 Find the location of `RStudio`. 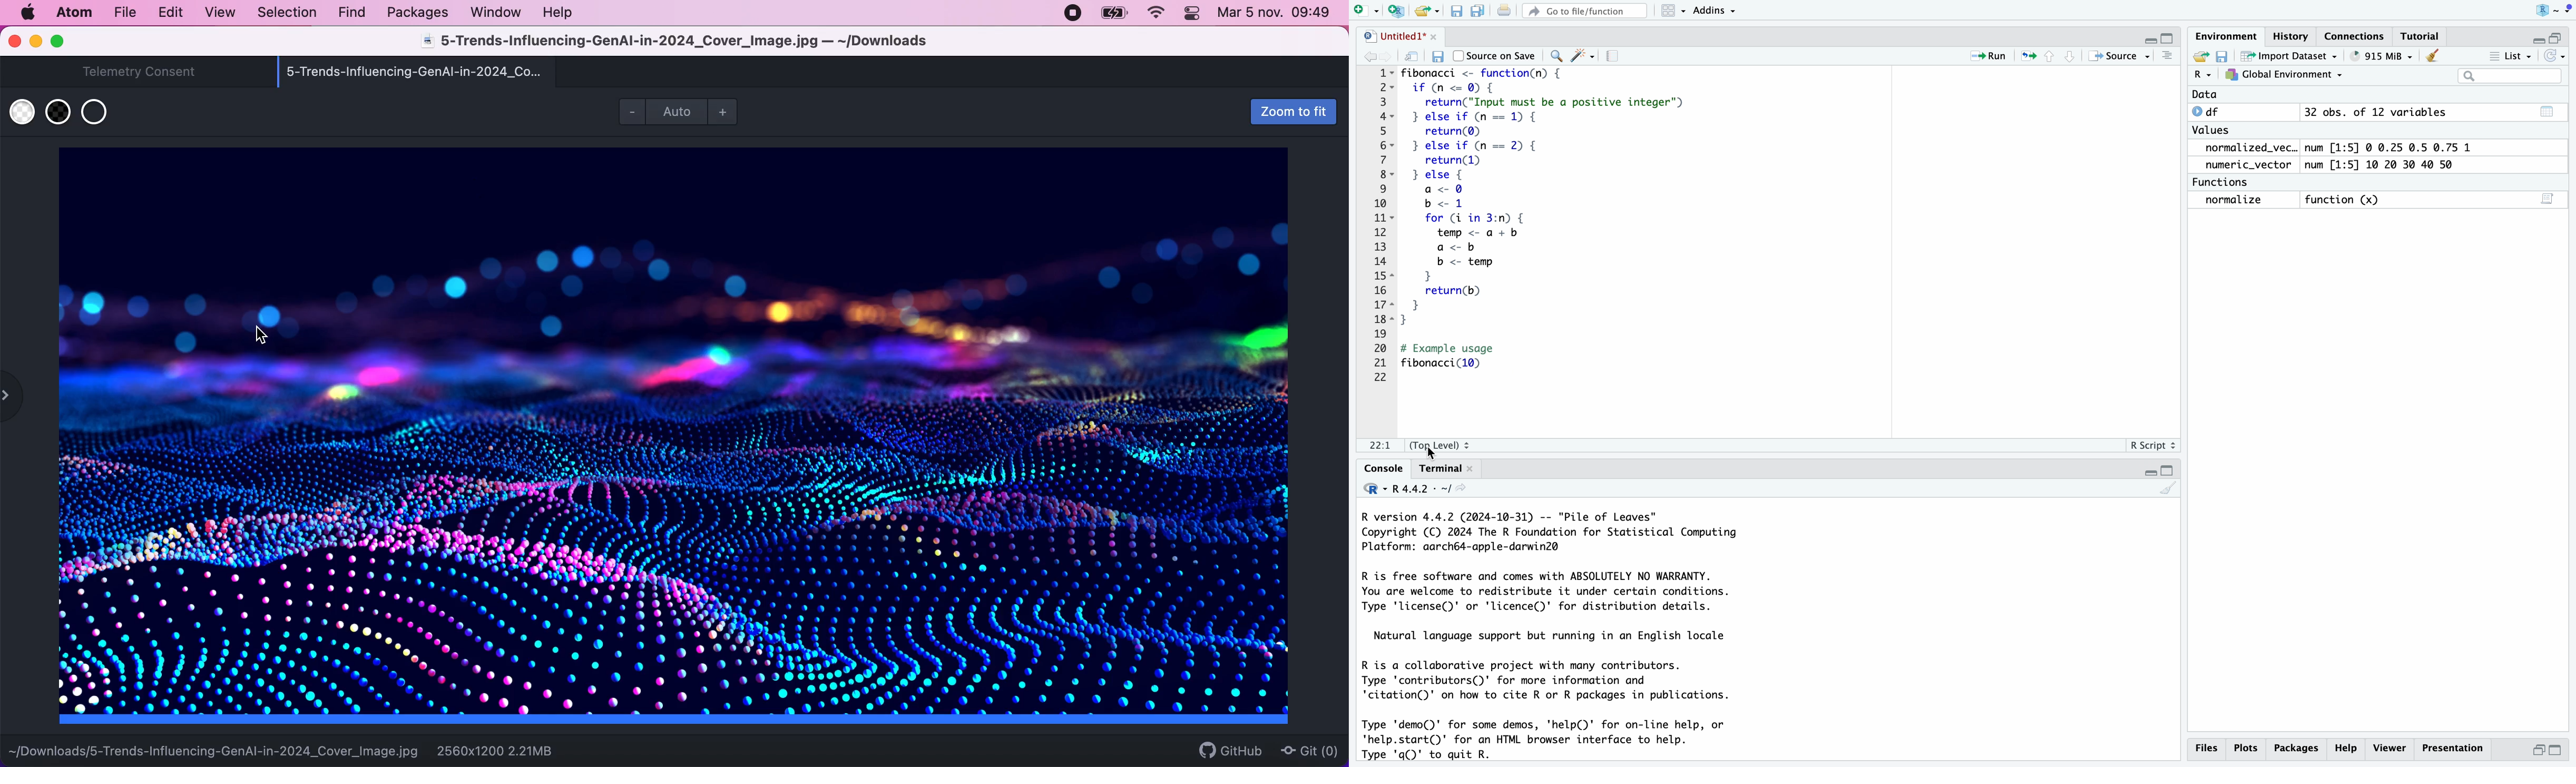

RStudio is located at coordinates (2553, 11).